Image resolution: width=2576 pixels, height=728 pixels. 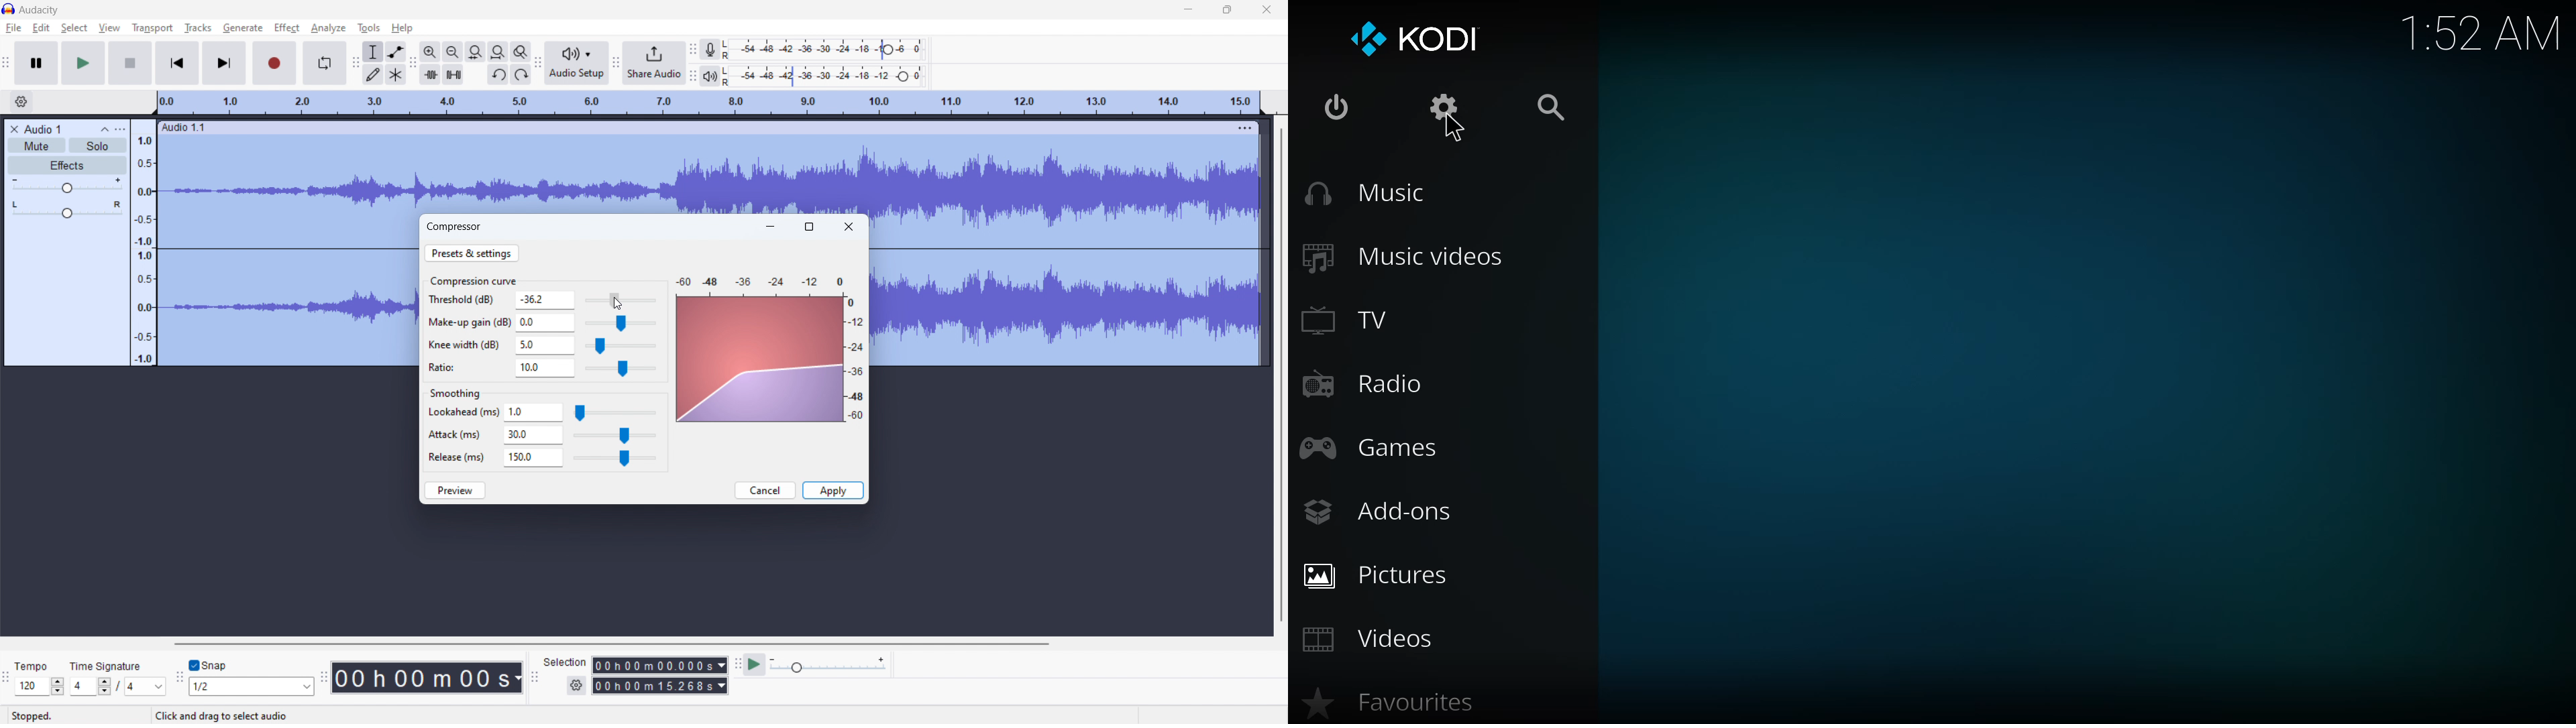 I want to click on  Lookahead (ms), so click(x=463, y=413).